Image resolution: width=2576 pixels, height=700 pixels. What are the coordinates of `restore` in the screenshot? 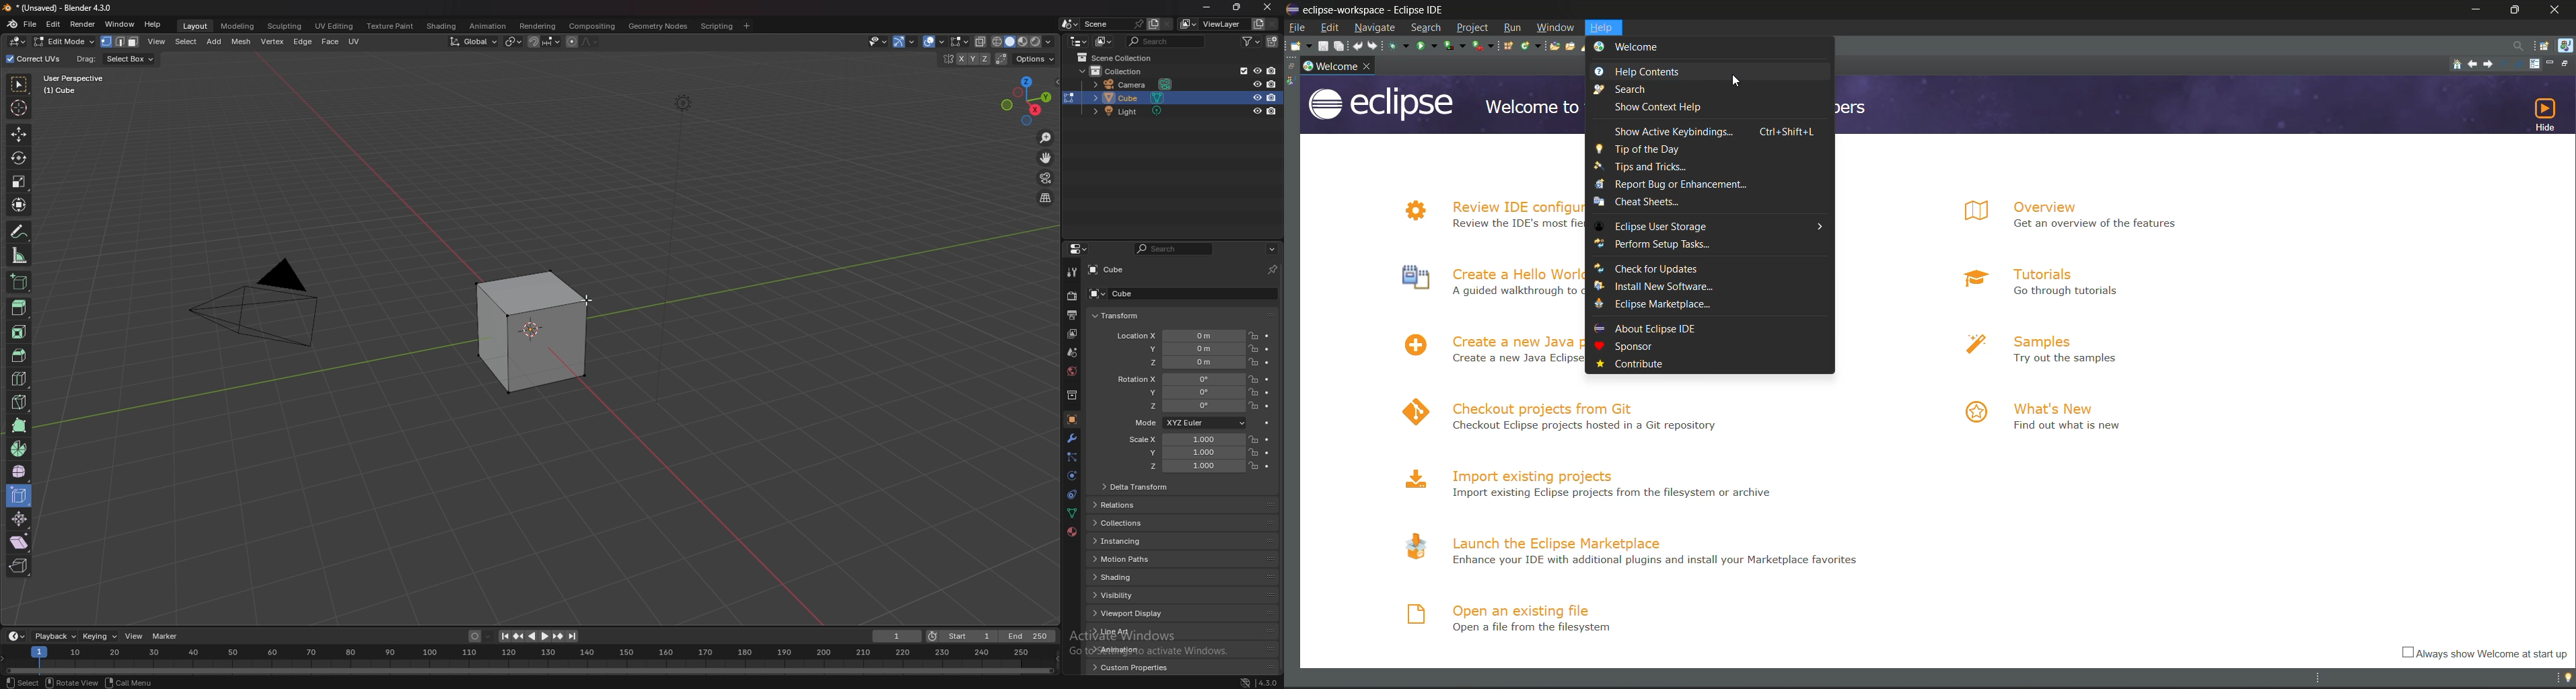 It's located at (2567, 65).